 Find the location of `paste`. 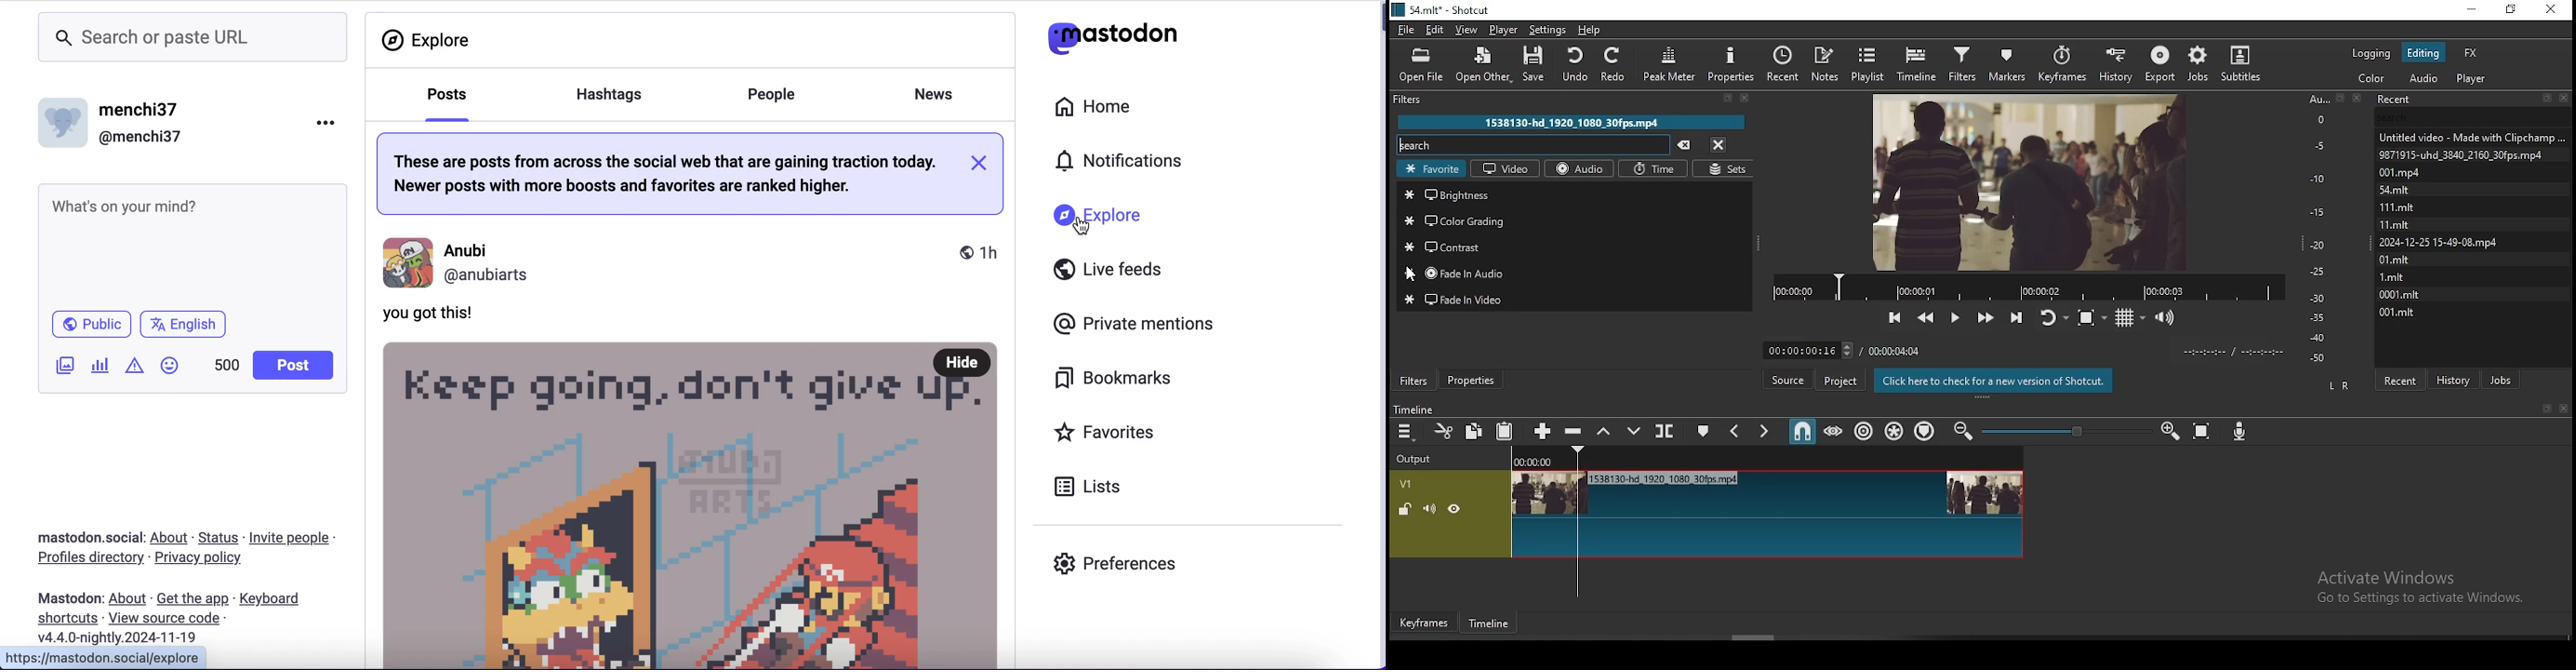

paste is located at coordinates (1507, 431).